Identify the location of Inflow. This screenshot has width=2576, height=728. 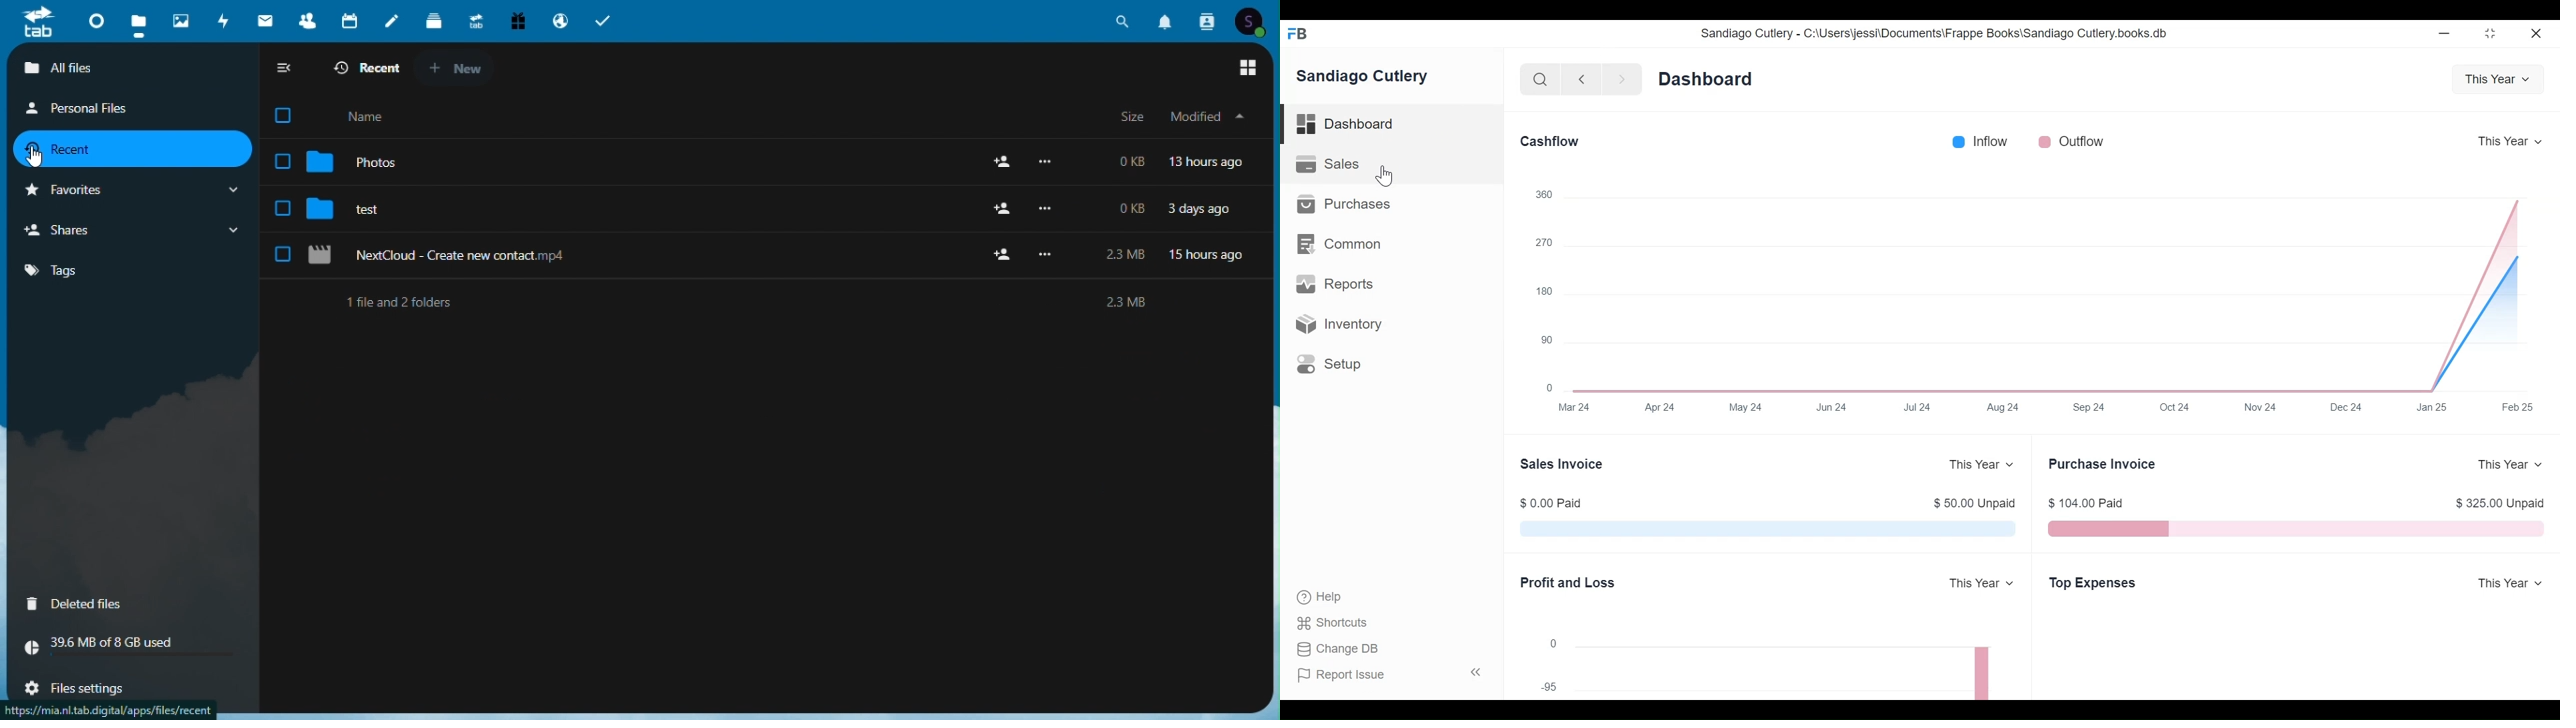
(1990, 141).